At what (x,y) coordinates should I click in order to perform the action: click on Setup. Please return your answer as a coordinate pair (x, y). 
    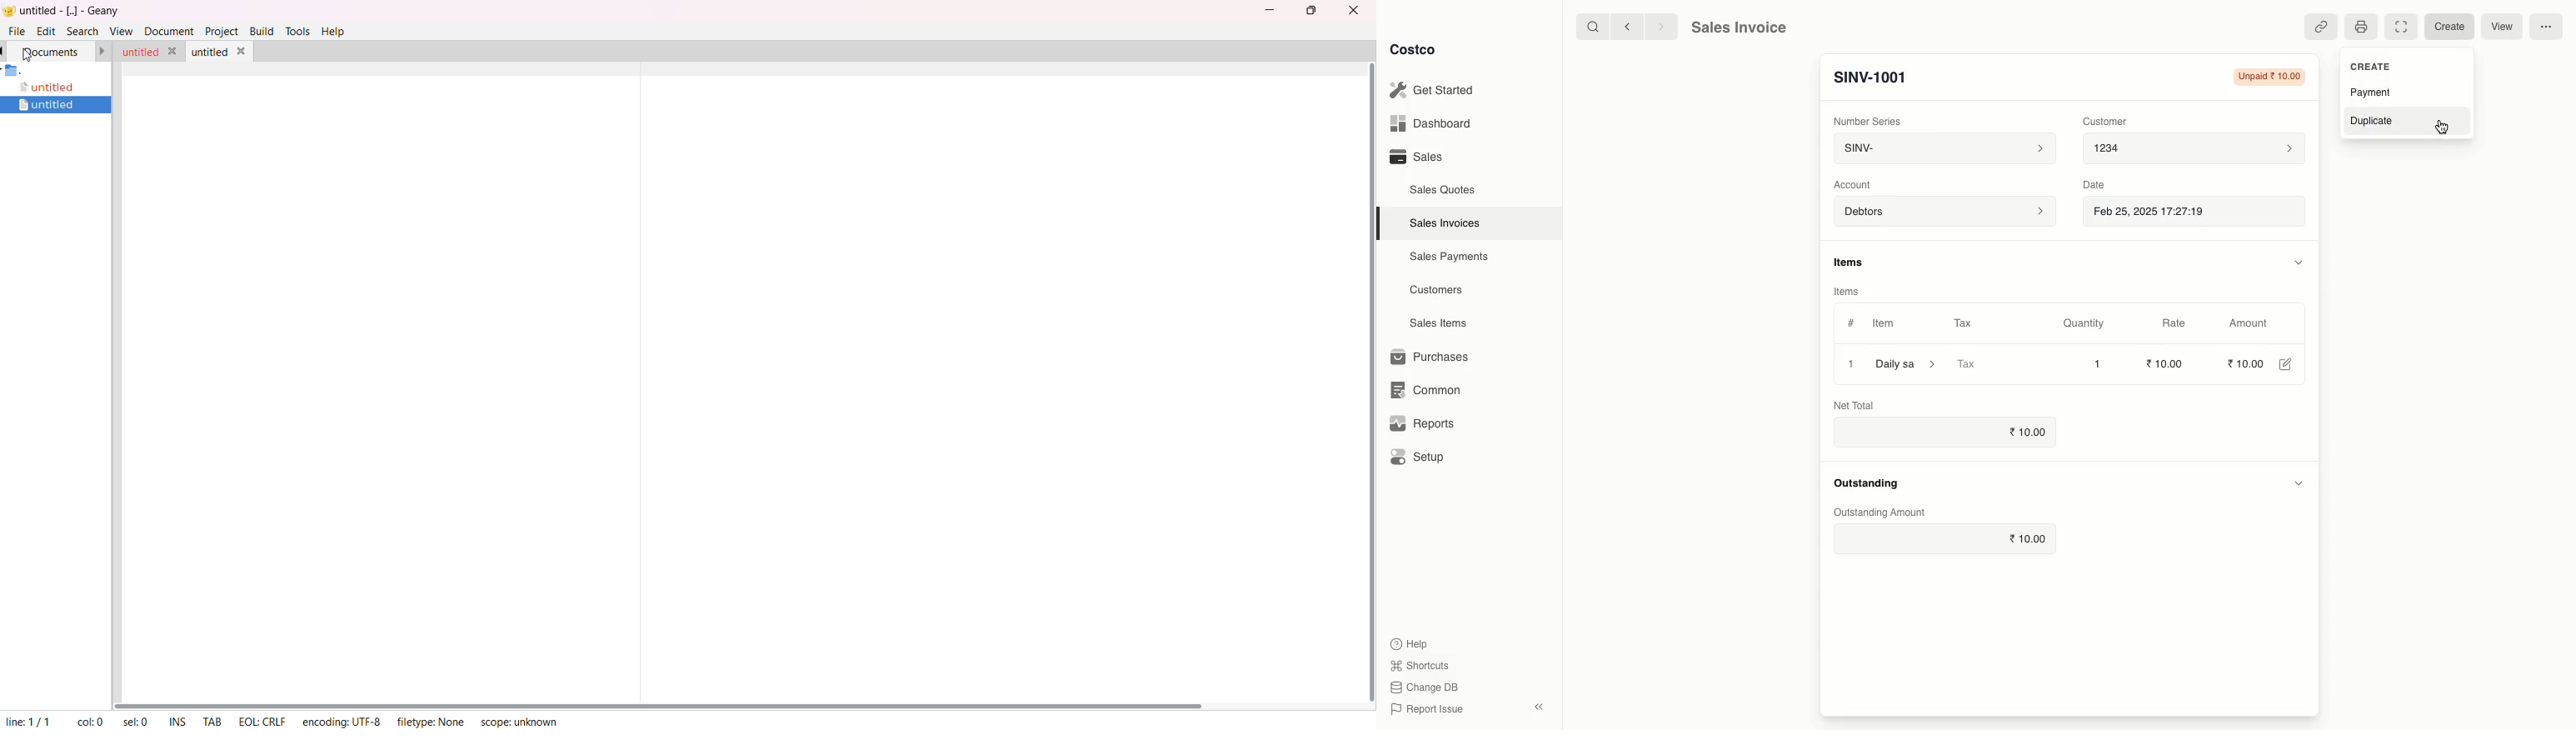
    Looking at the image, I should click on (1418, 455).